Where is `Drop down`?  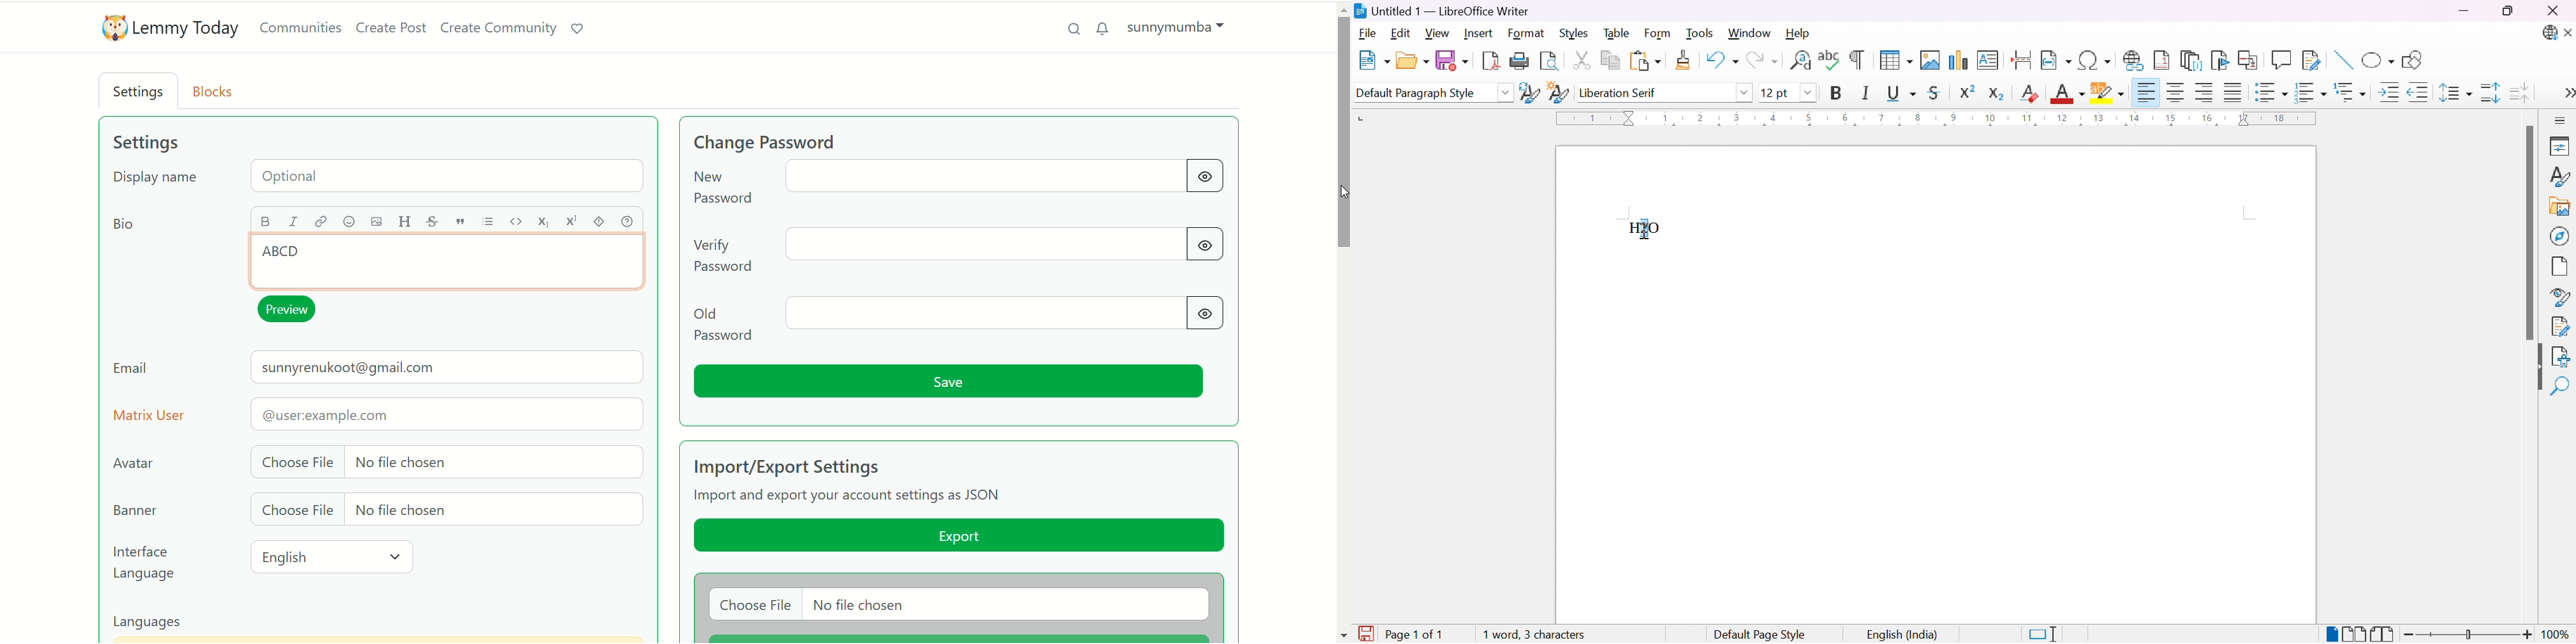 Drop down is located at coordinates (1809, 93).